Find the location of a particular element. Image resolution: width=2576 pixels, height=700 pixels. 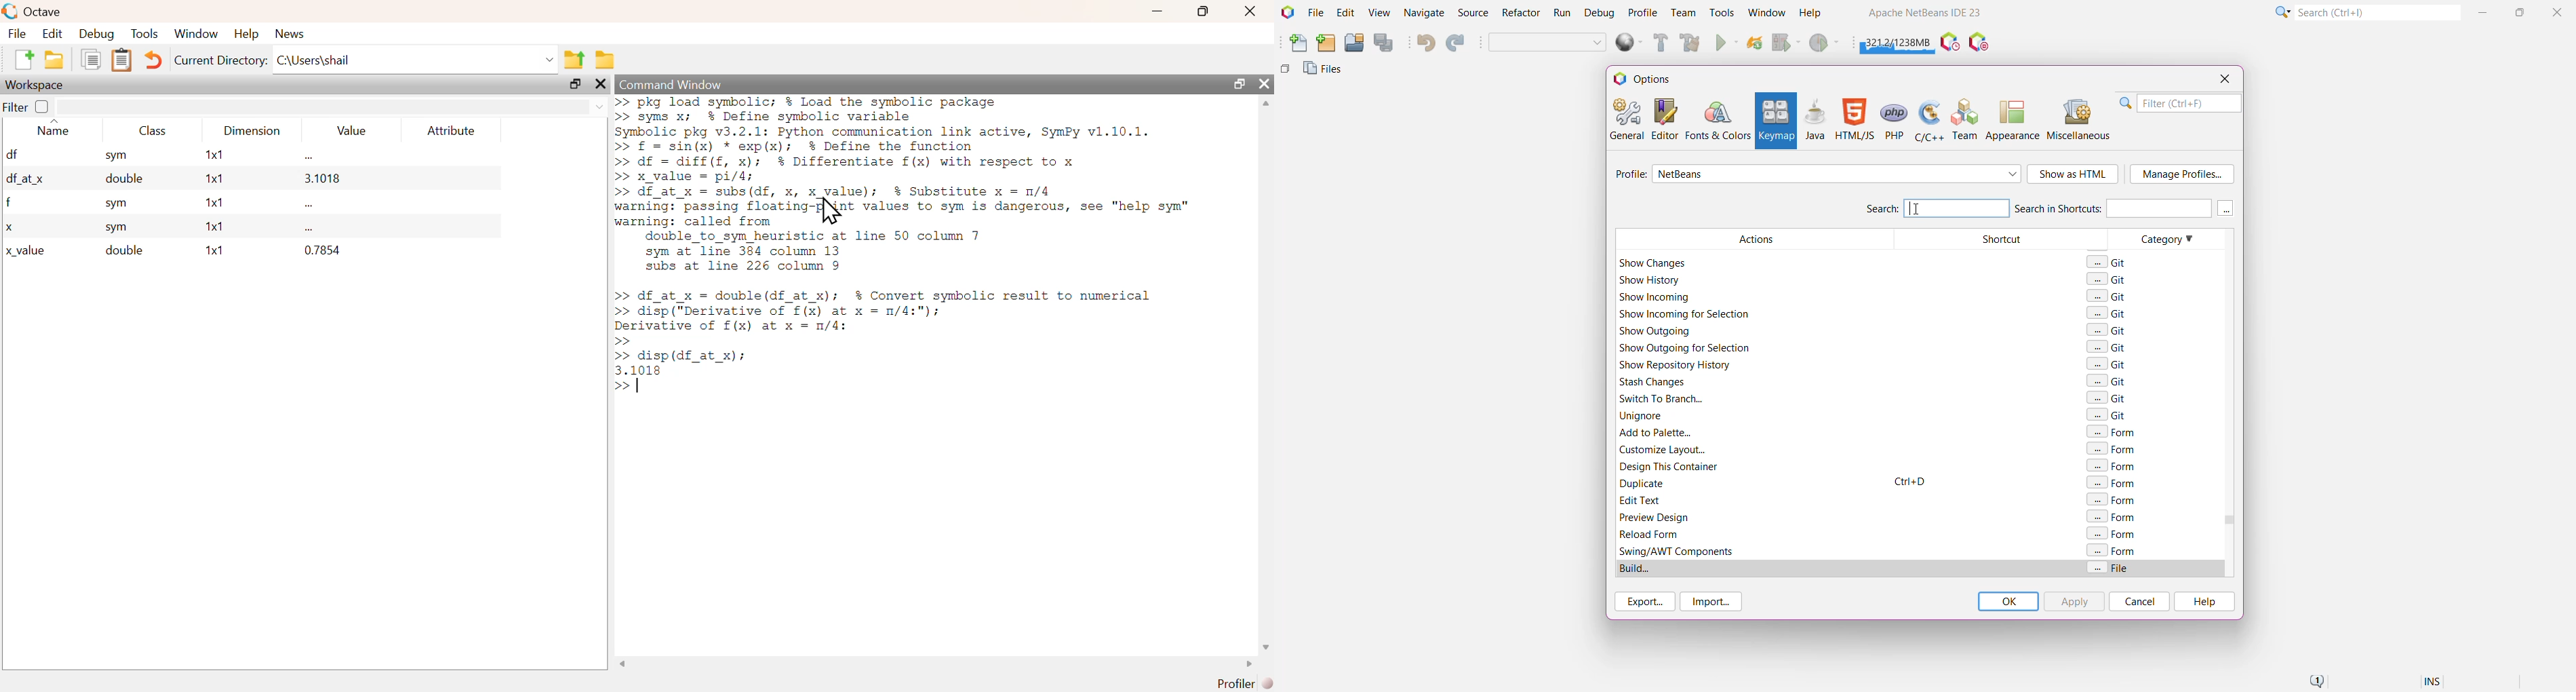

Open Project is located at coordinates (1353, 43).